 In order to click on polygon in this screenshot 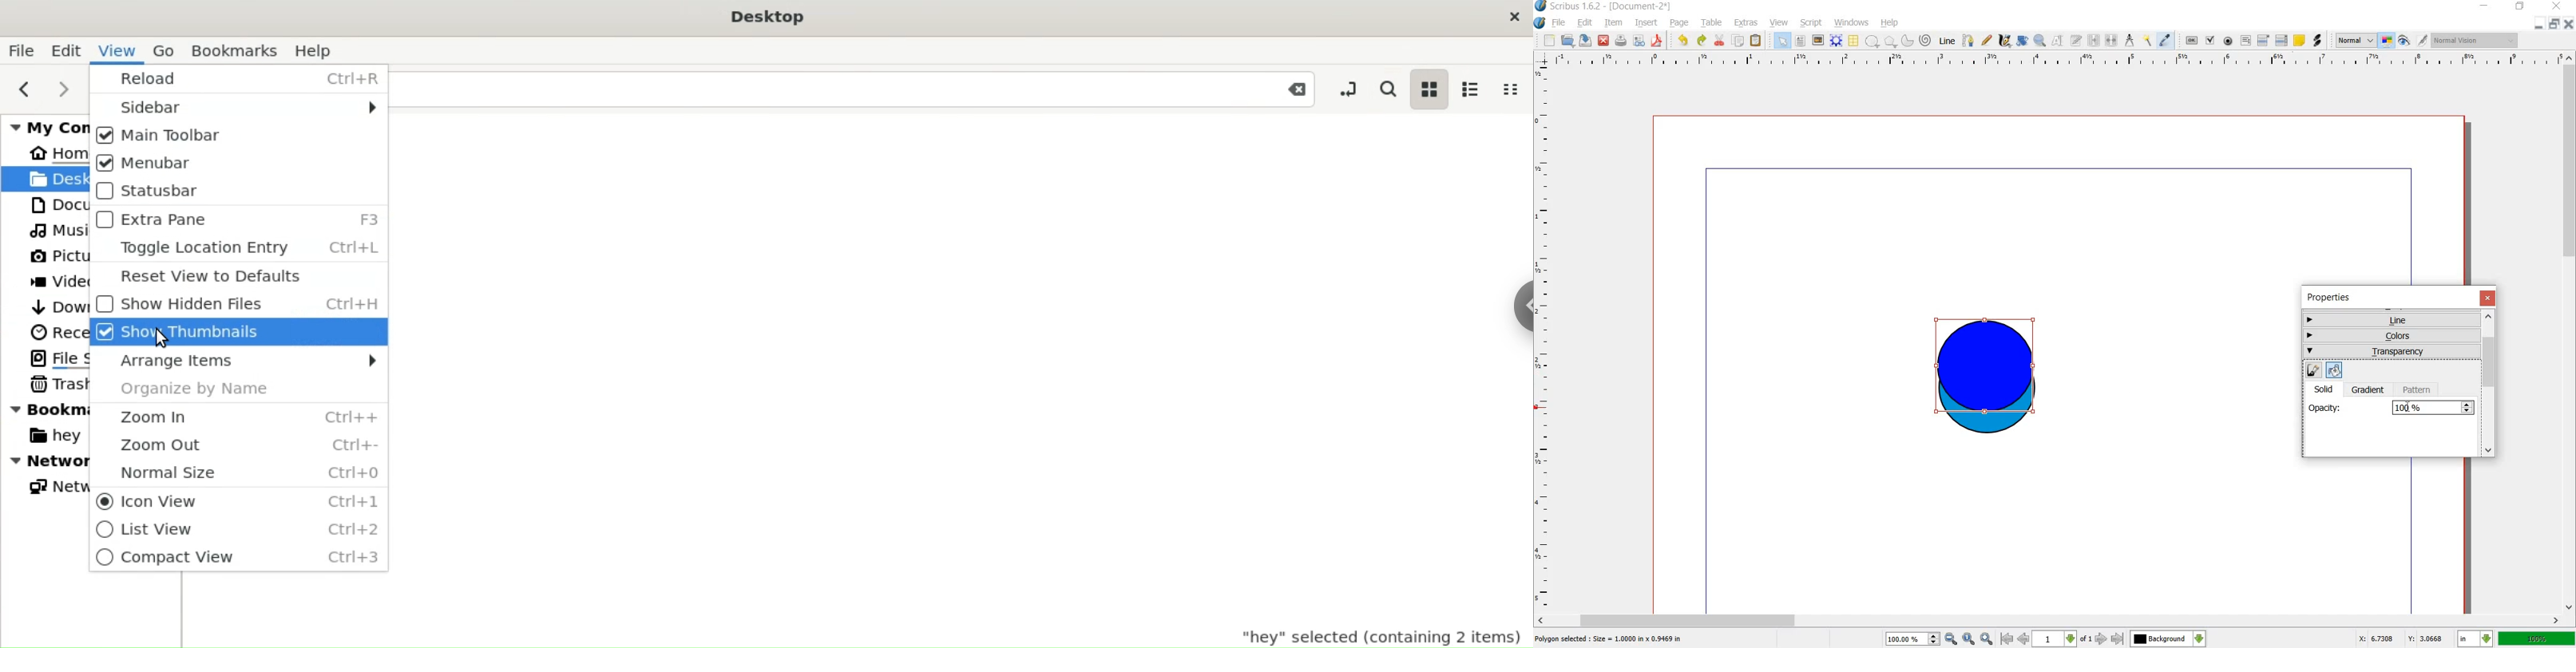, I will do `click(1890, 42)`.